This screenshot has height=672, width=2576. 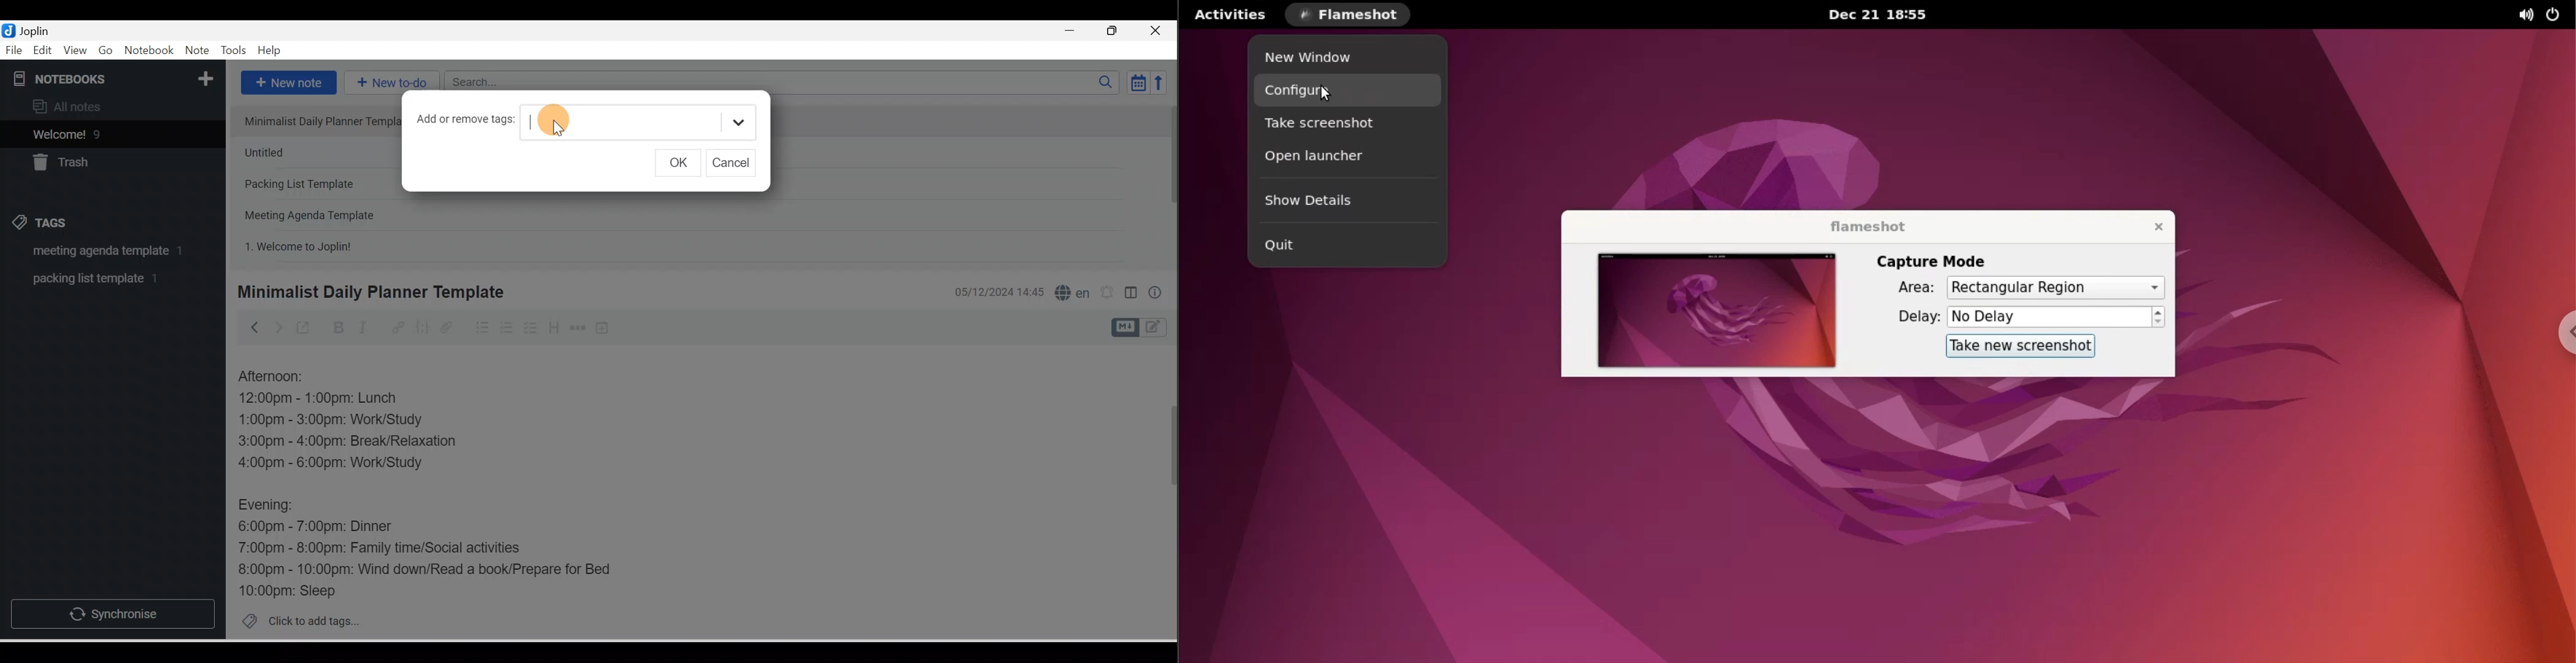 What do you see at coordinates (1074, 32) in the screenshot?
I see `Minimise` at bounding box center [1074, 32].